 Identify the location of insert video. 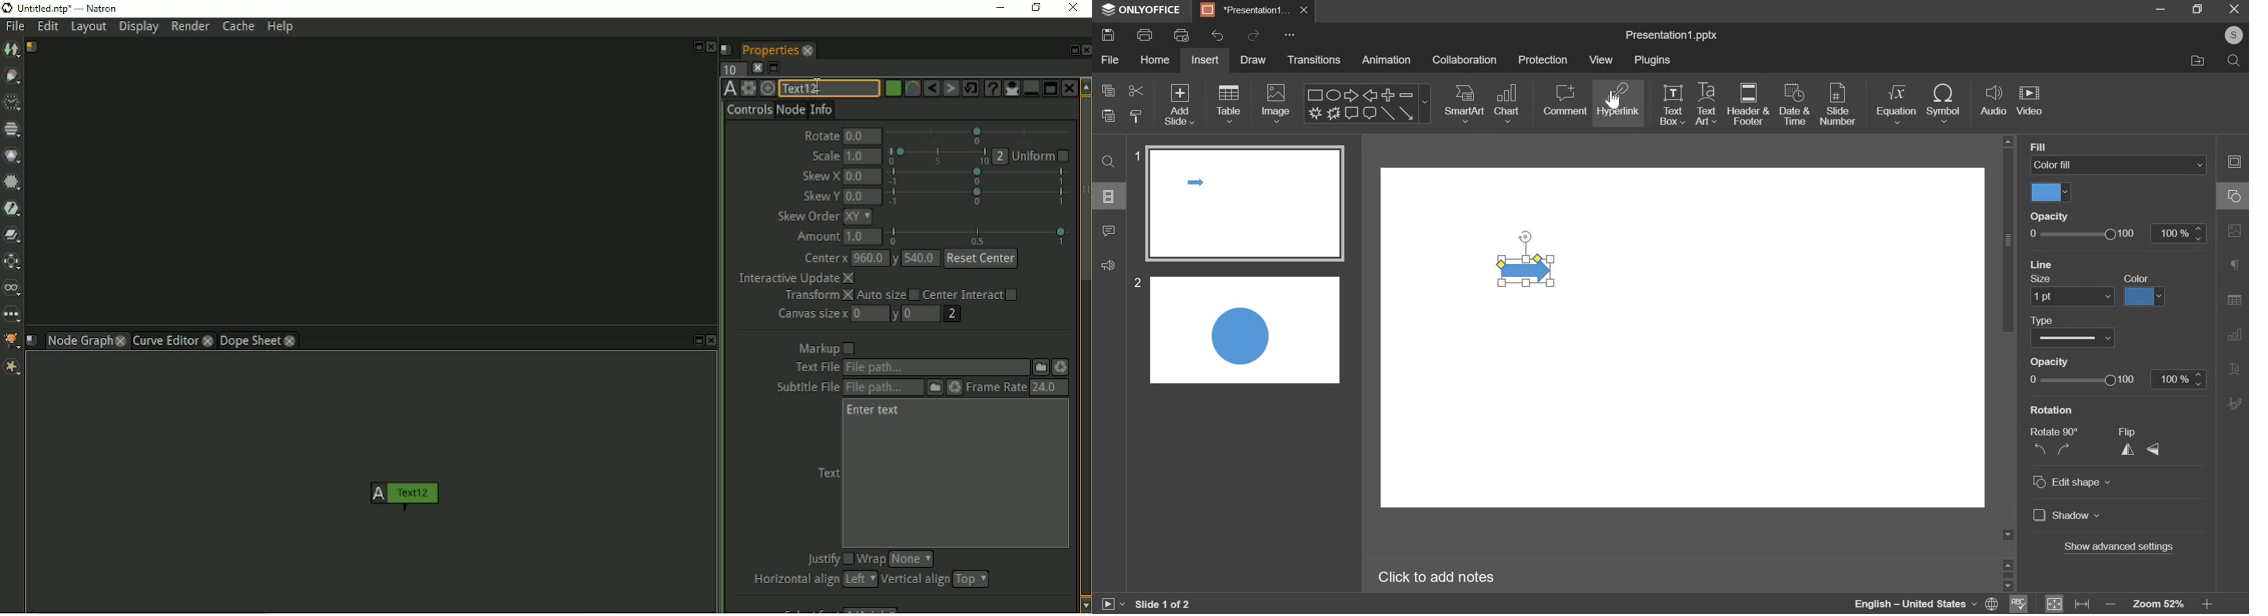
(2031, 104).